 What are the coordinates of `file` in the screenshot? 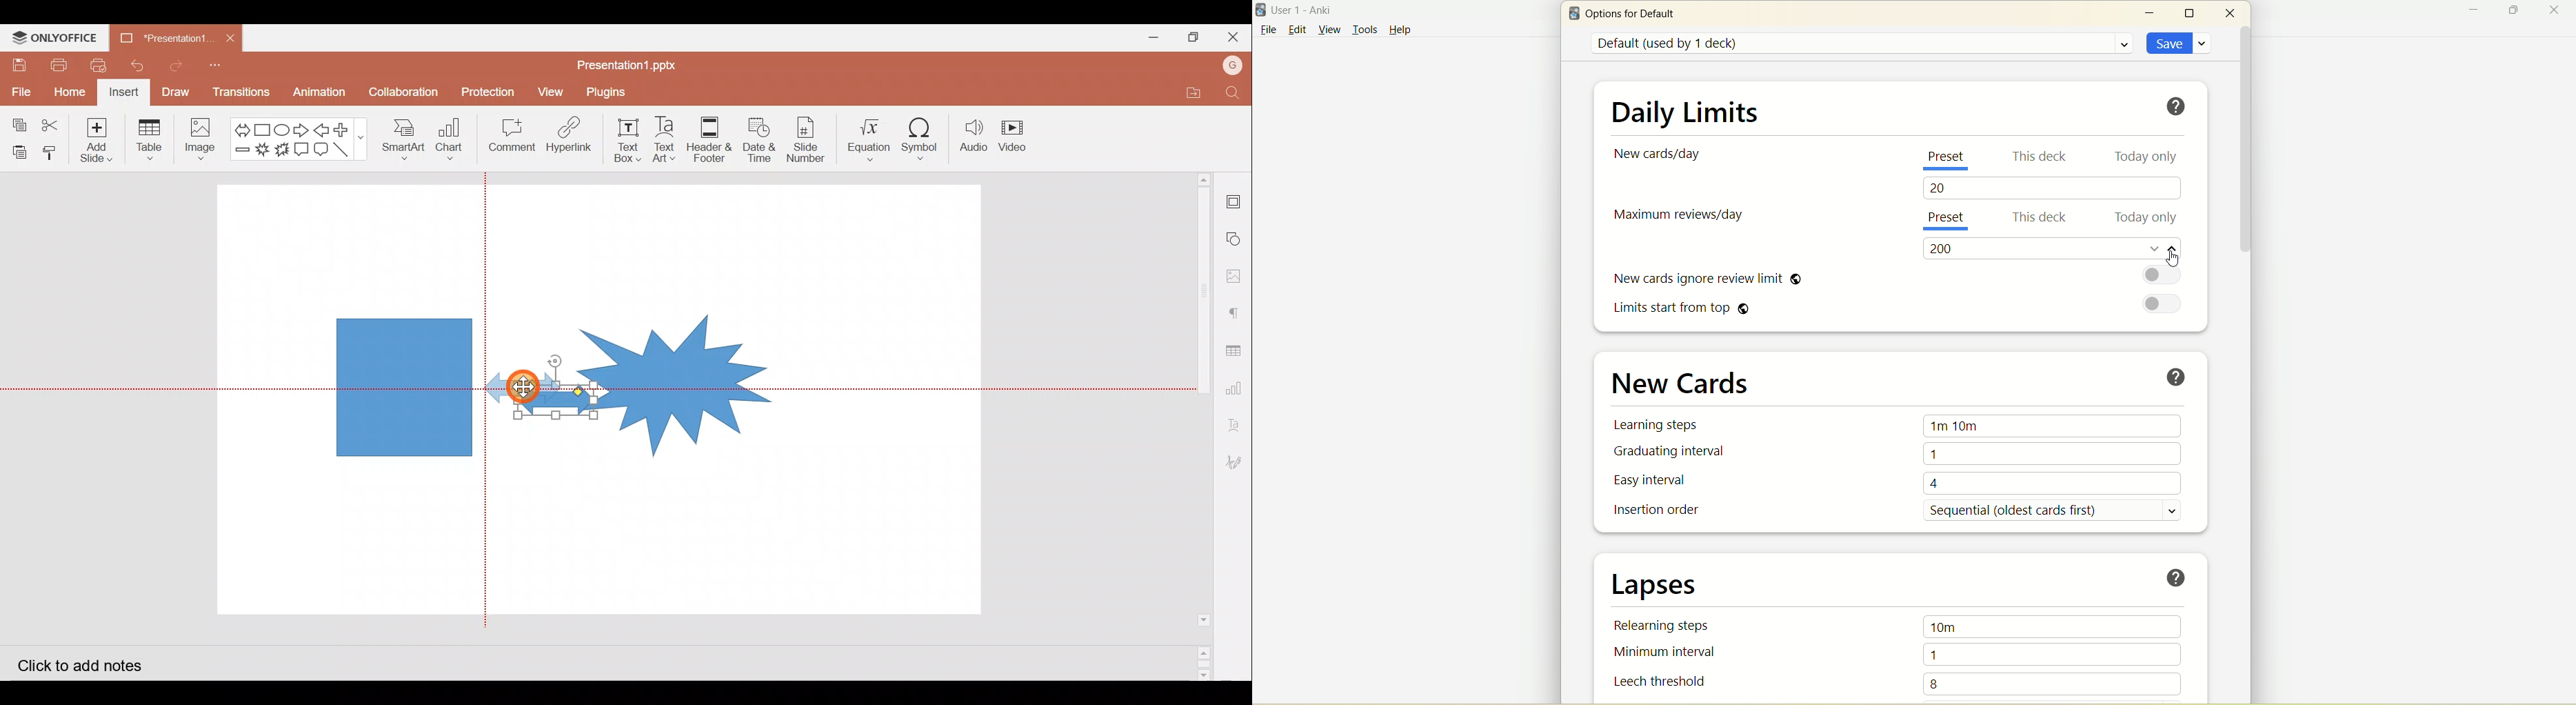 It's located at (1269, 30).